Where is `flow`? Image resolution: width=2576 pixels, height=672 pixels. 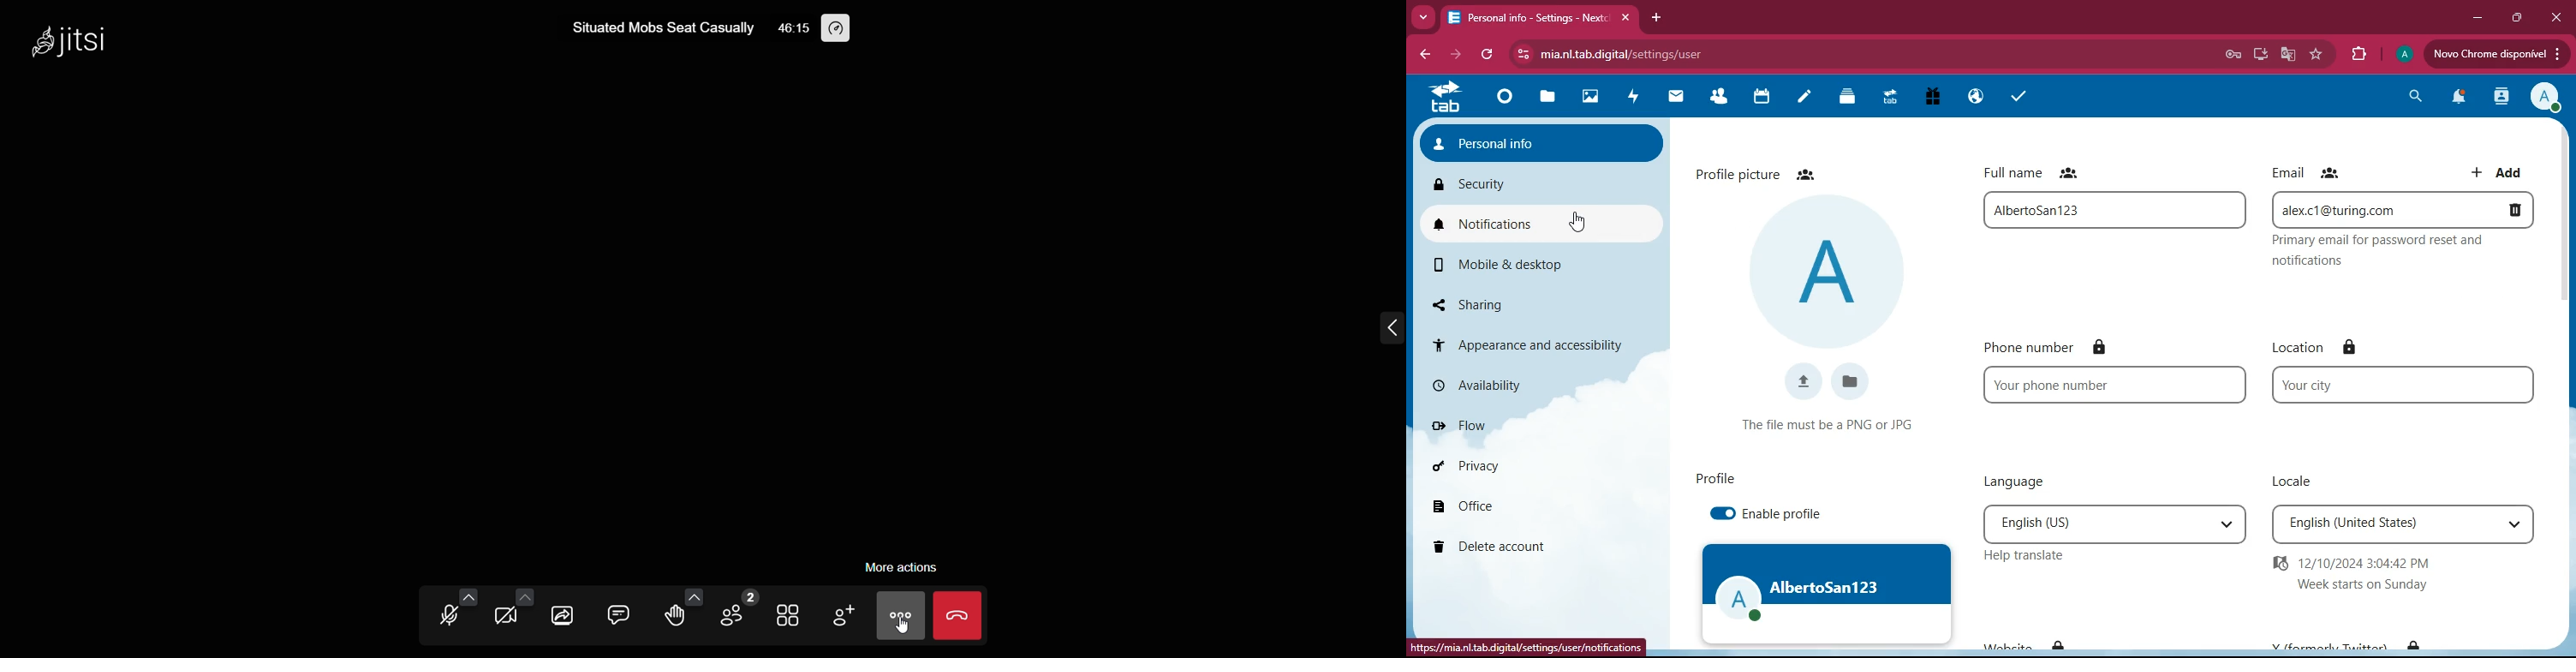
flow is located at coordinates (1506, 426).